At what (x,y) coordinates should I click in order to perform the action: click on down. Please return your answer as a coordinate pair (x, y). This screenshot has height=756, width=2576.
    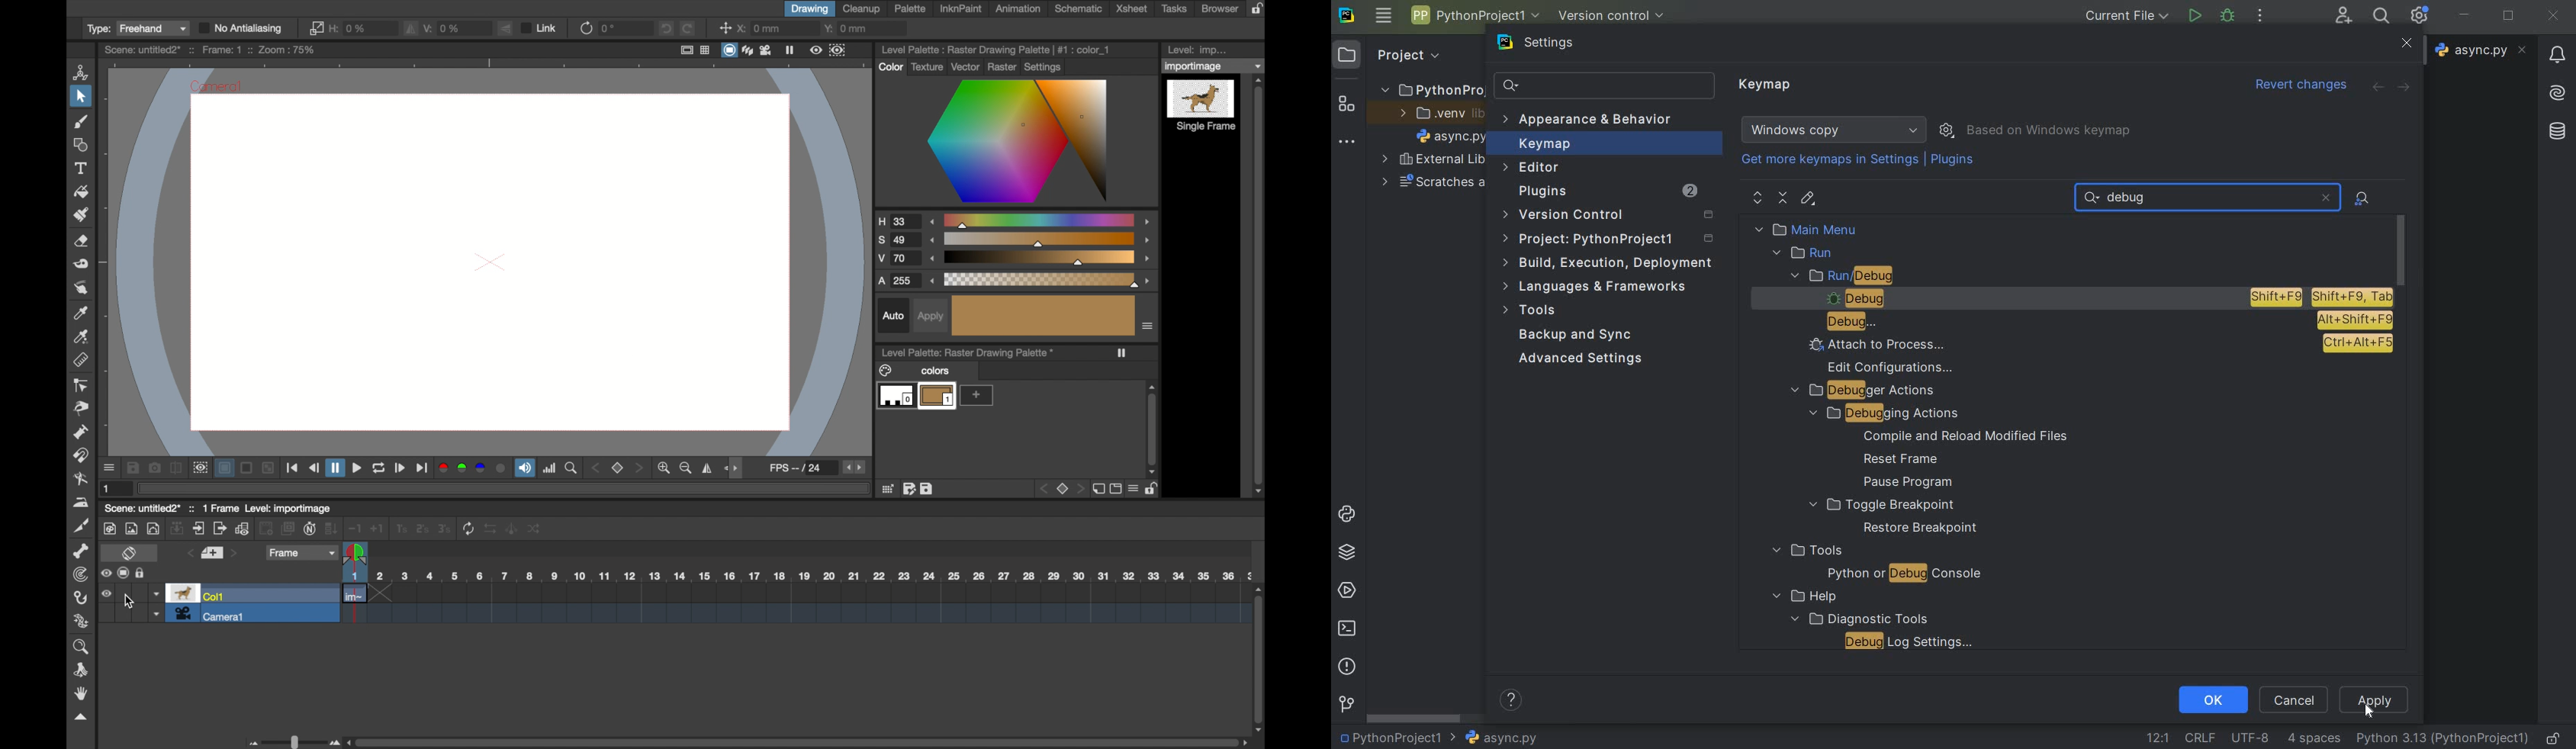
    Looking at the image, I should click on (333, 528).